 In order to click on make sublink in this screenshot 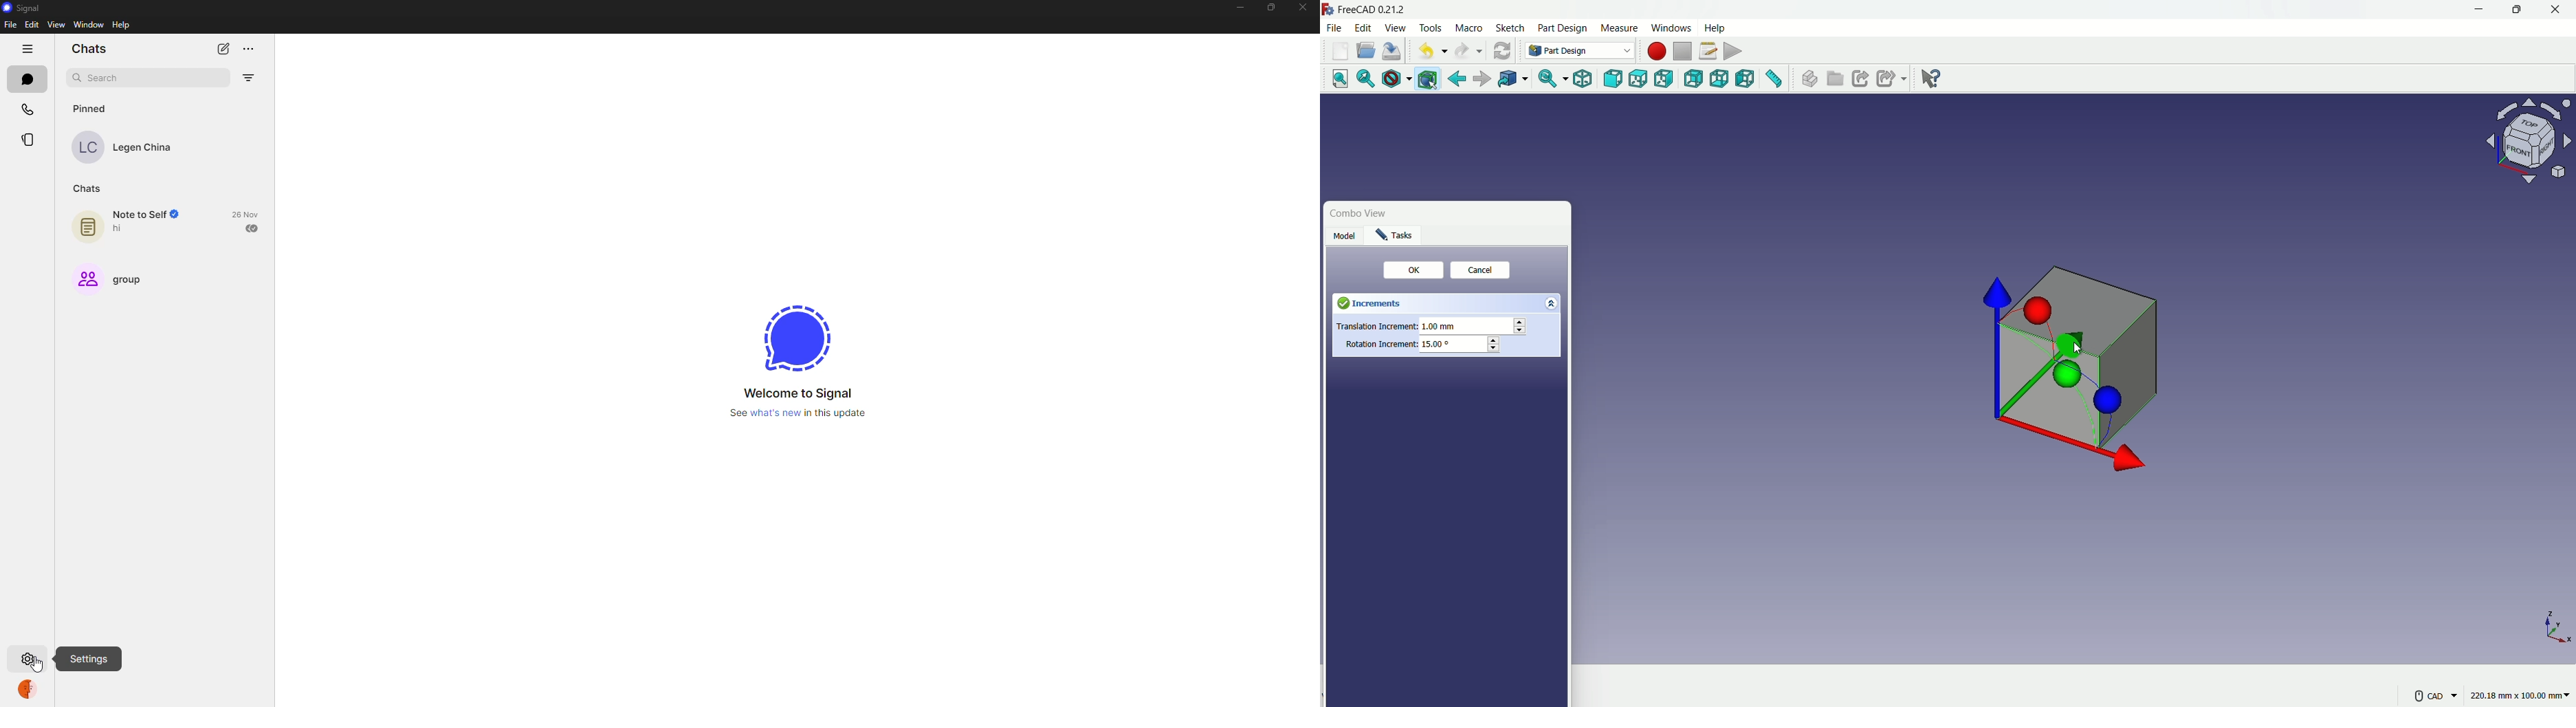, I will do `click(1892, 79)`.